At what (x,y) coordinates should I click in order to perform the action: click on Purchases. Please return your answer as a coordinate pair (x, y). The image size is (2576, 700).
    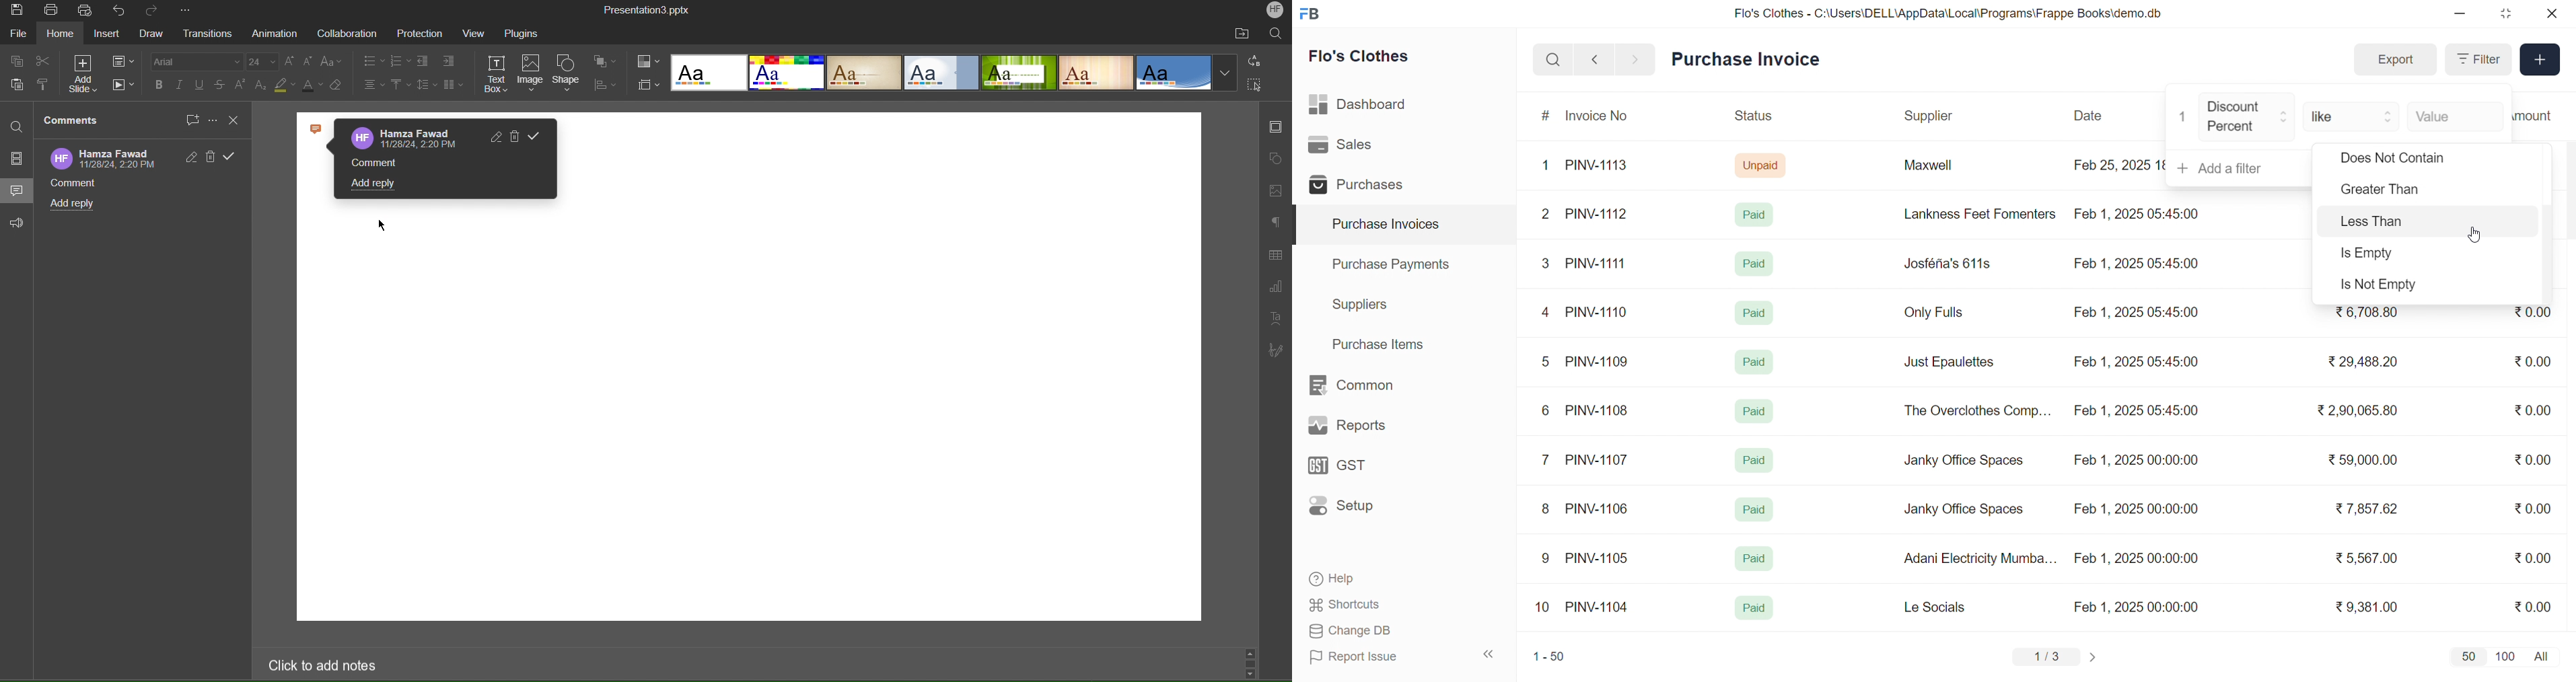
    Looking at the image, I should click on (1361, 187).